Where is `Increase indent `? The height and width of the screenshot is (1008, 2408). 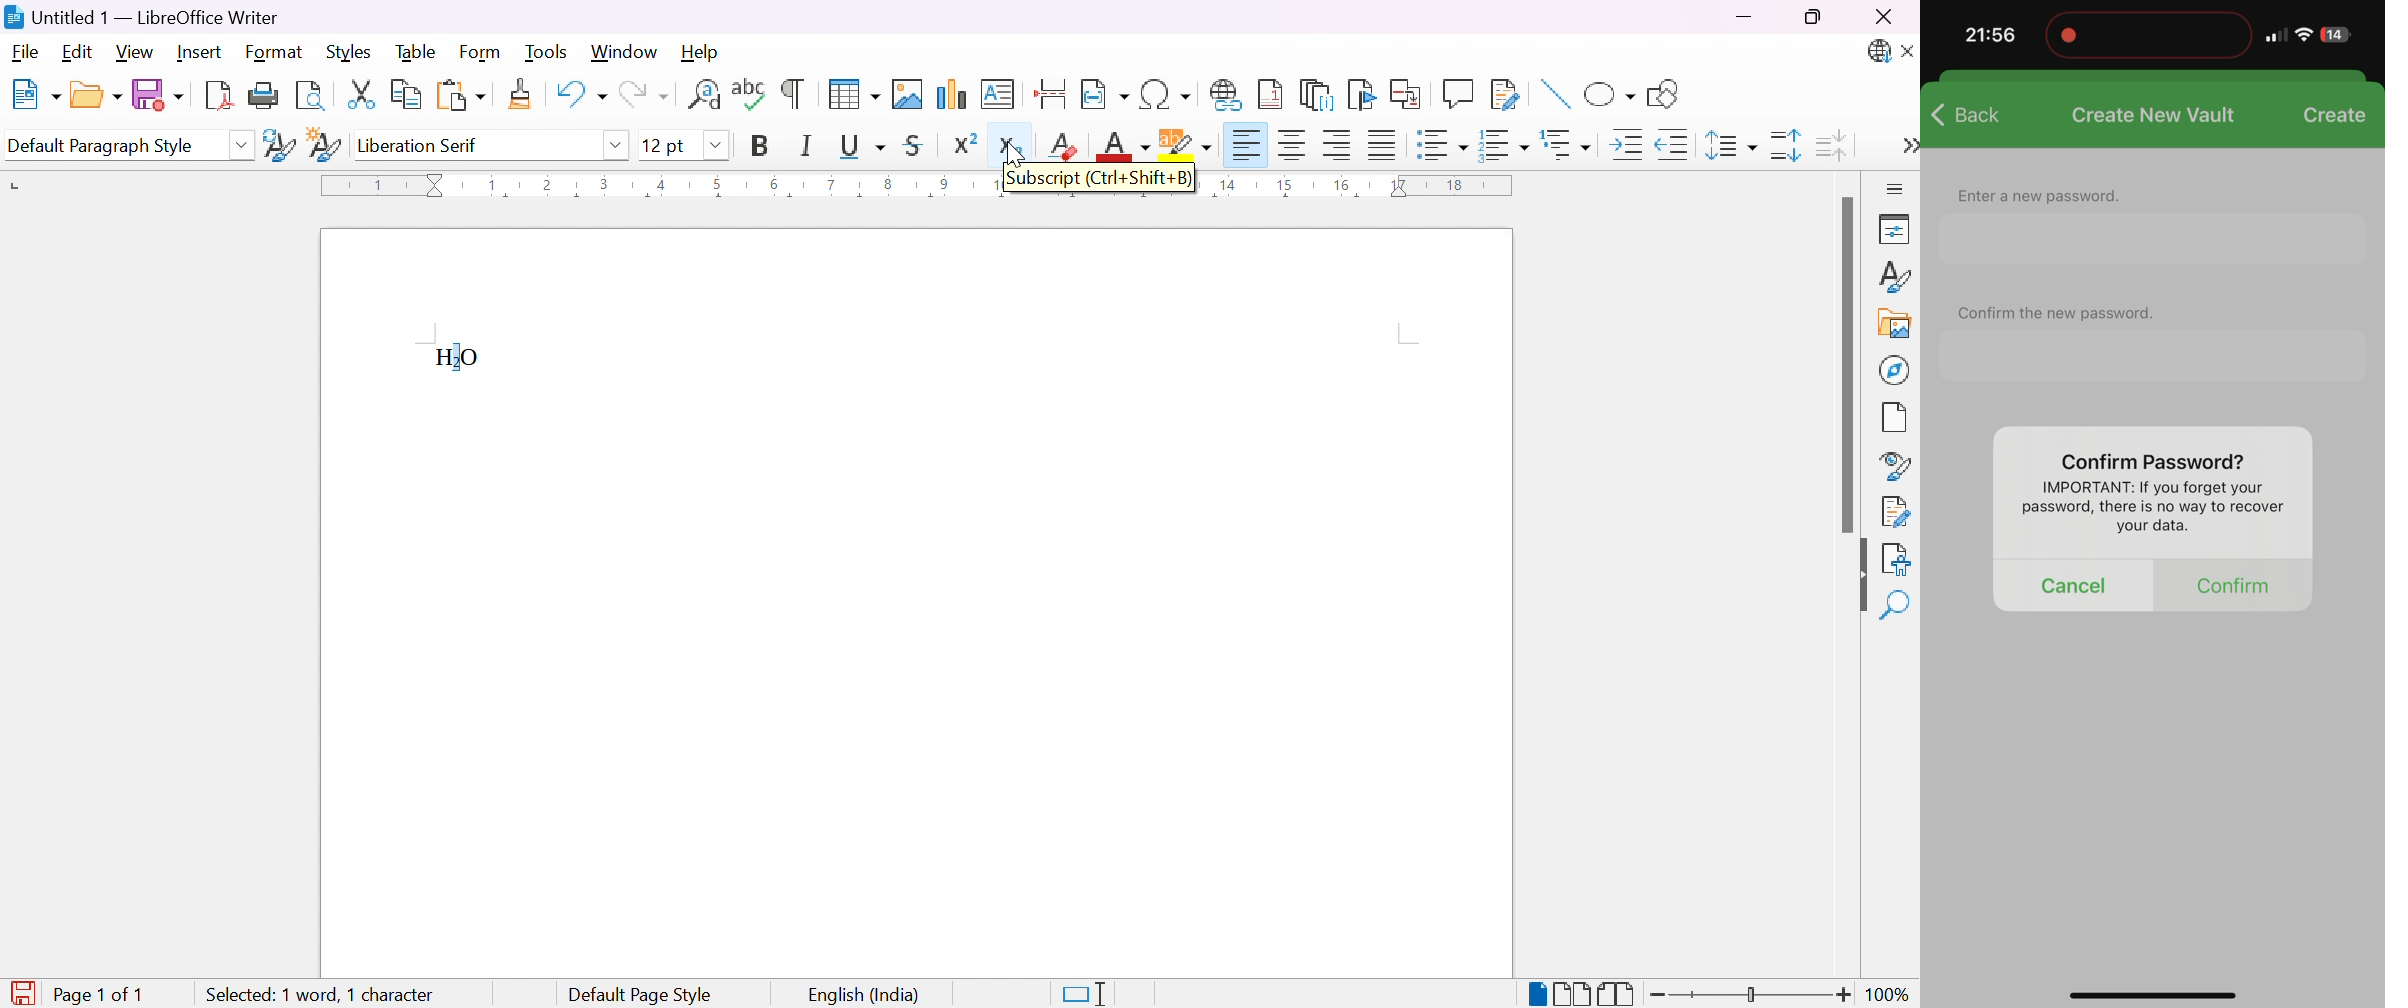 Increase indent  is located at coordinates (1630, 148).